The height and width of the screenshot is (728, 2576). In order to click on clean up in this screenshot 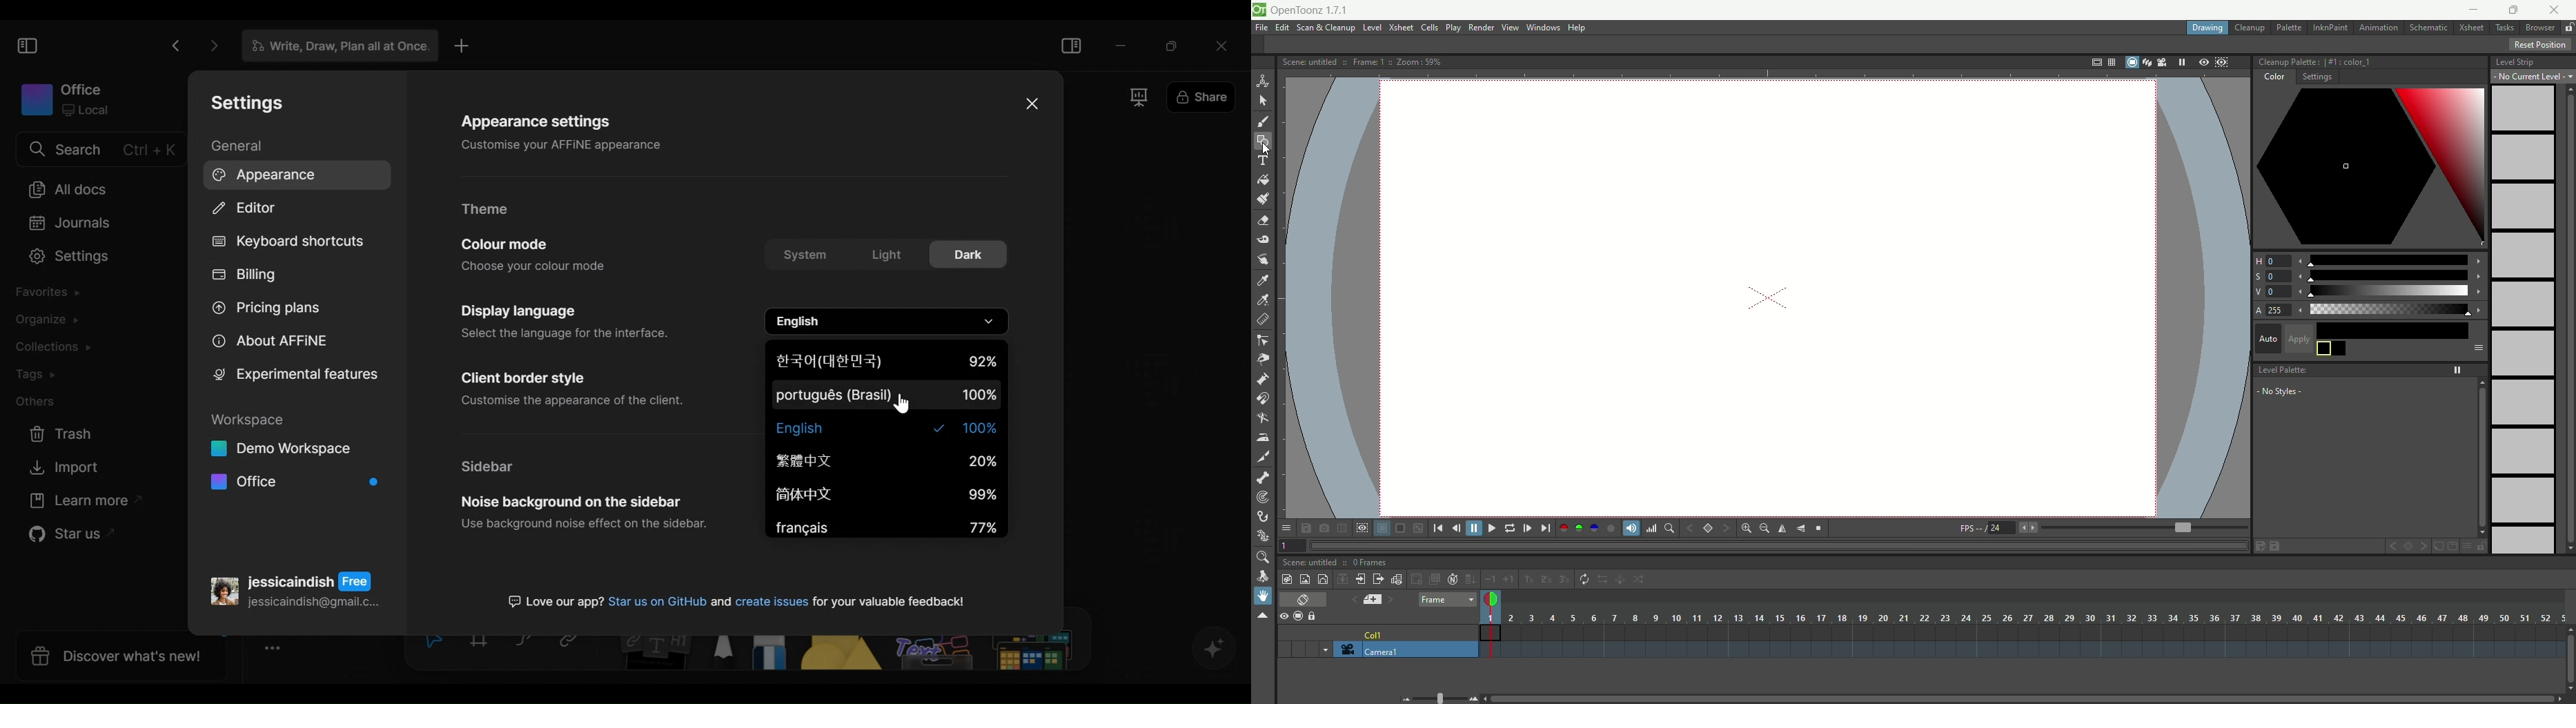, I will do `click(2250, 28)`.